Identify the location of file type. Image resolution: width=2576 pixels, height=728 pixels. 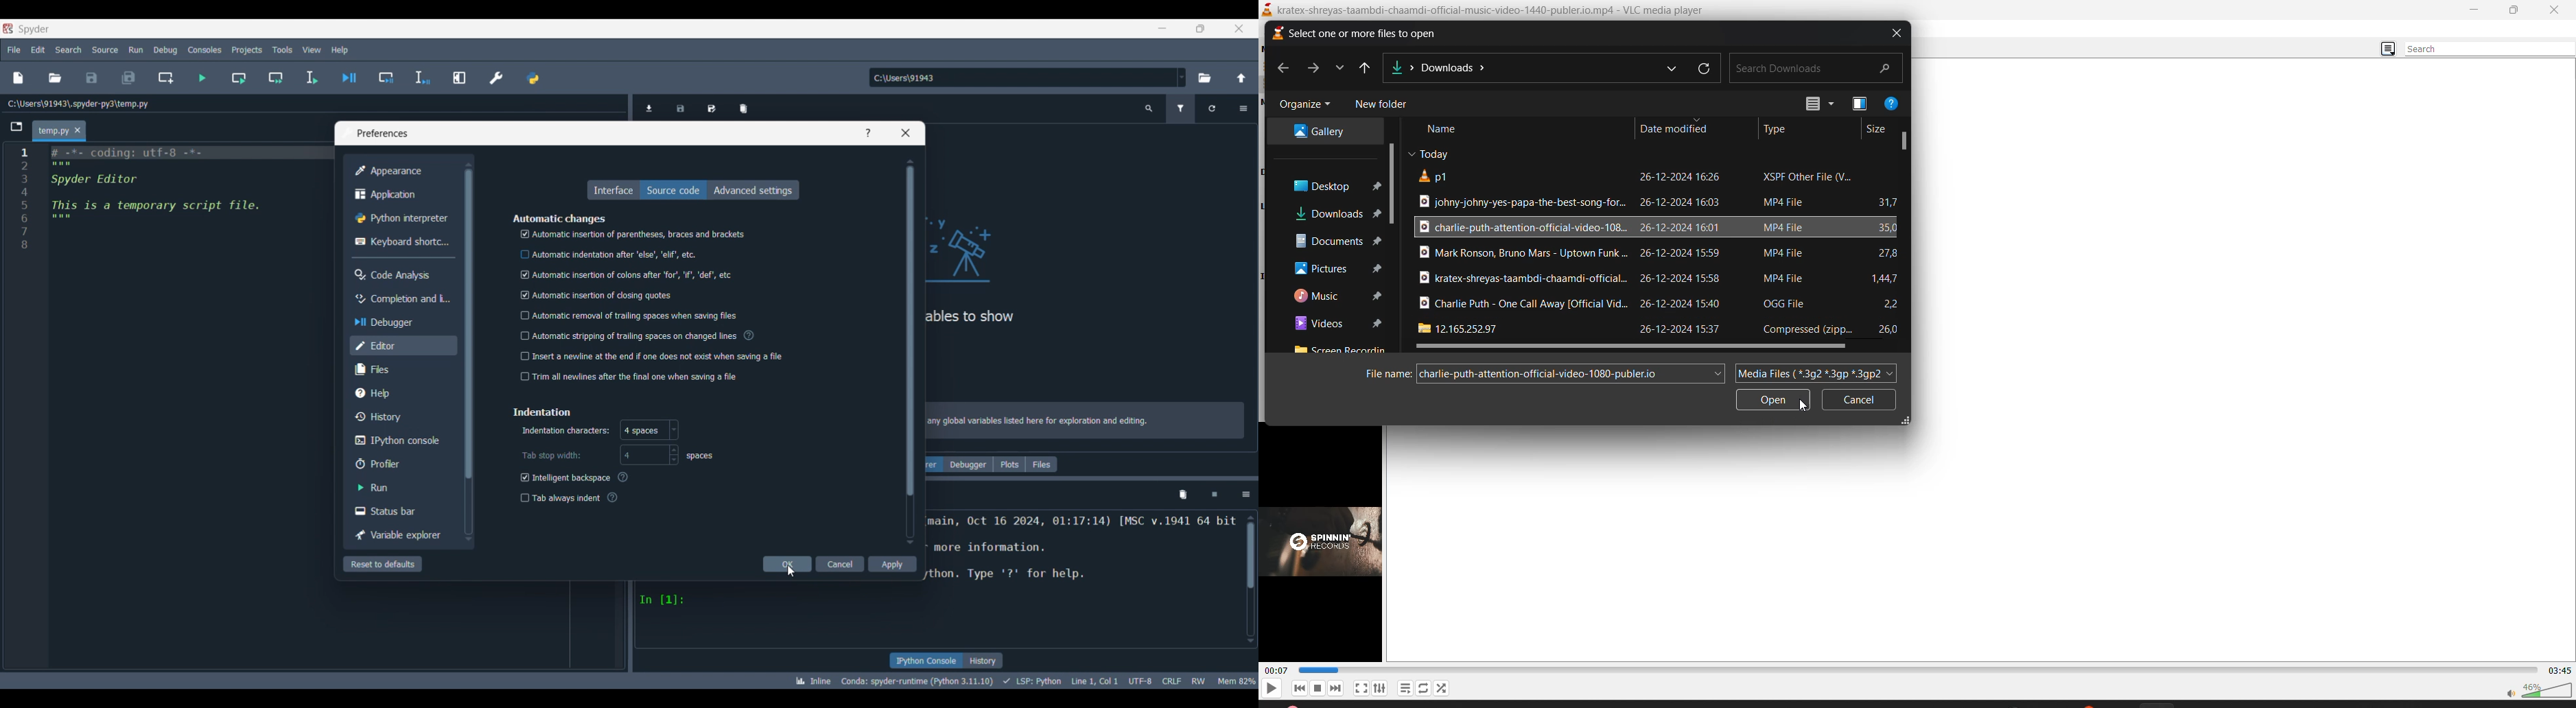
(1806, 178).